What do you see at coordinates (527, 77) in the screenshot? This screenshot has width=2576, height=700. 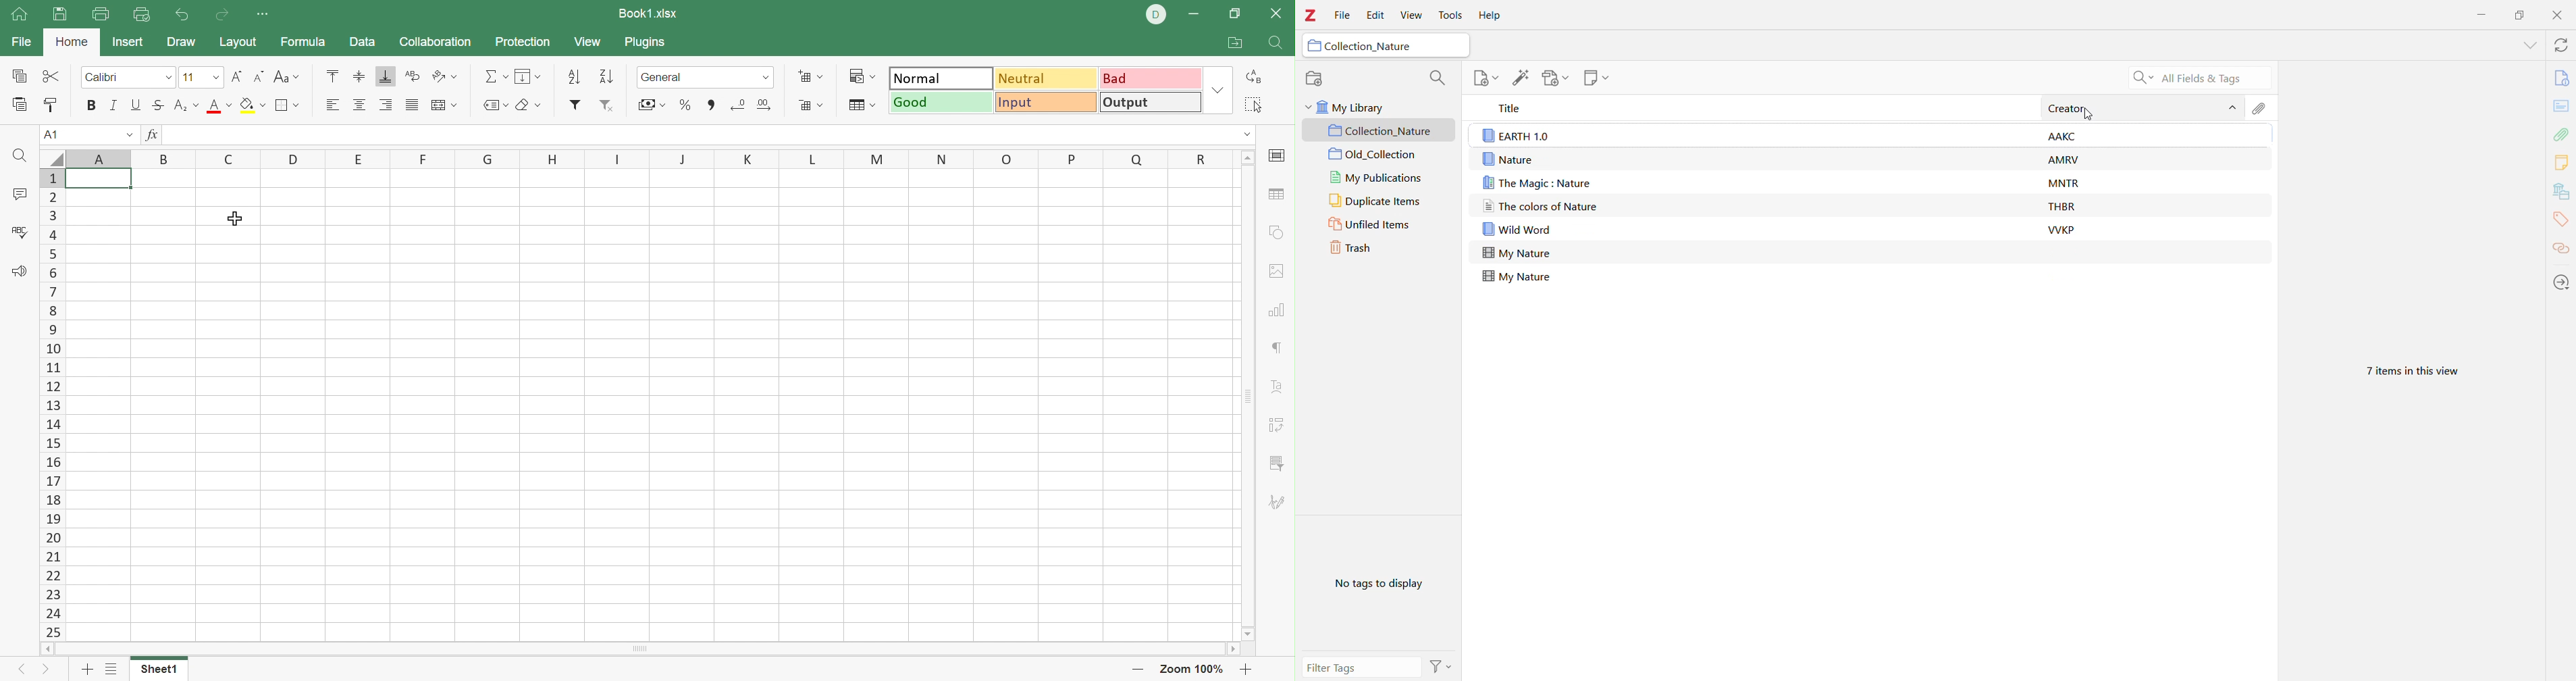 I see `Fill` at bounding box center [527, 77].